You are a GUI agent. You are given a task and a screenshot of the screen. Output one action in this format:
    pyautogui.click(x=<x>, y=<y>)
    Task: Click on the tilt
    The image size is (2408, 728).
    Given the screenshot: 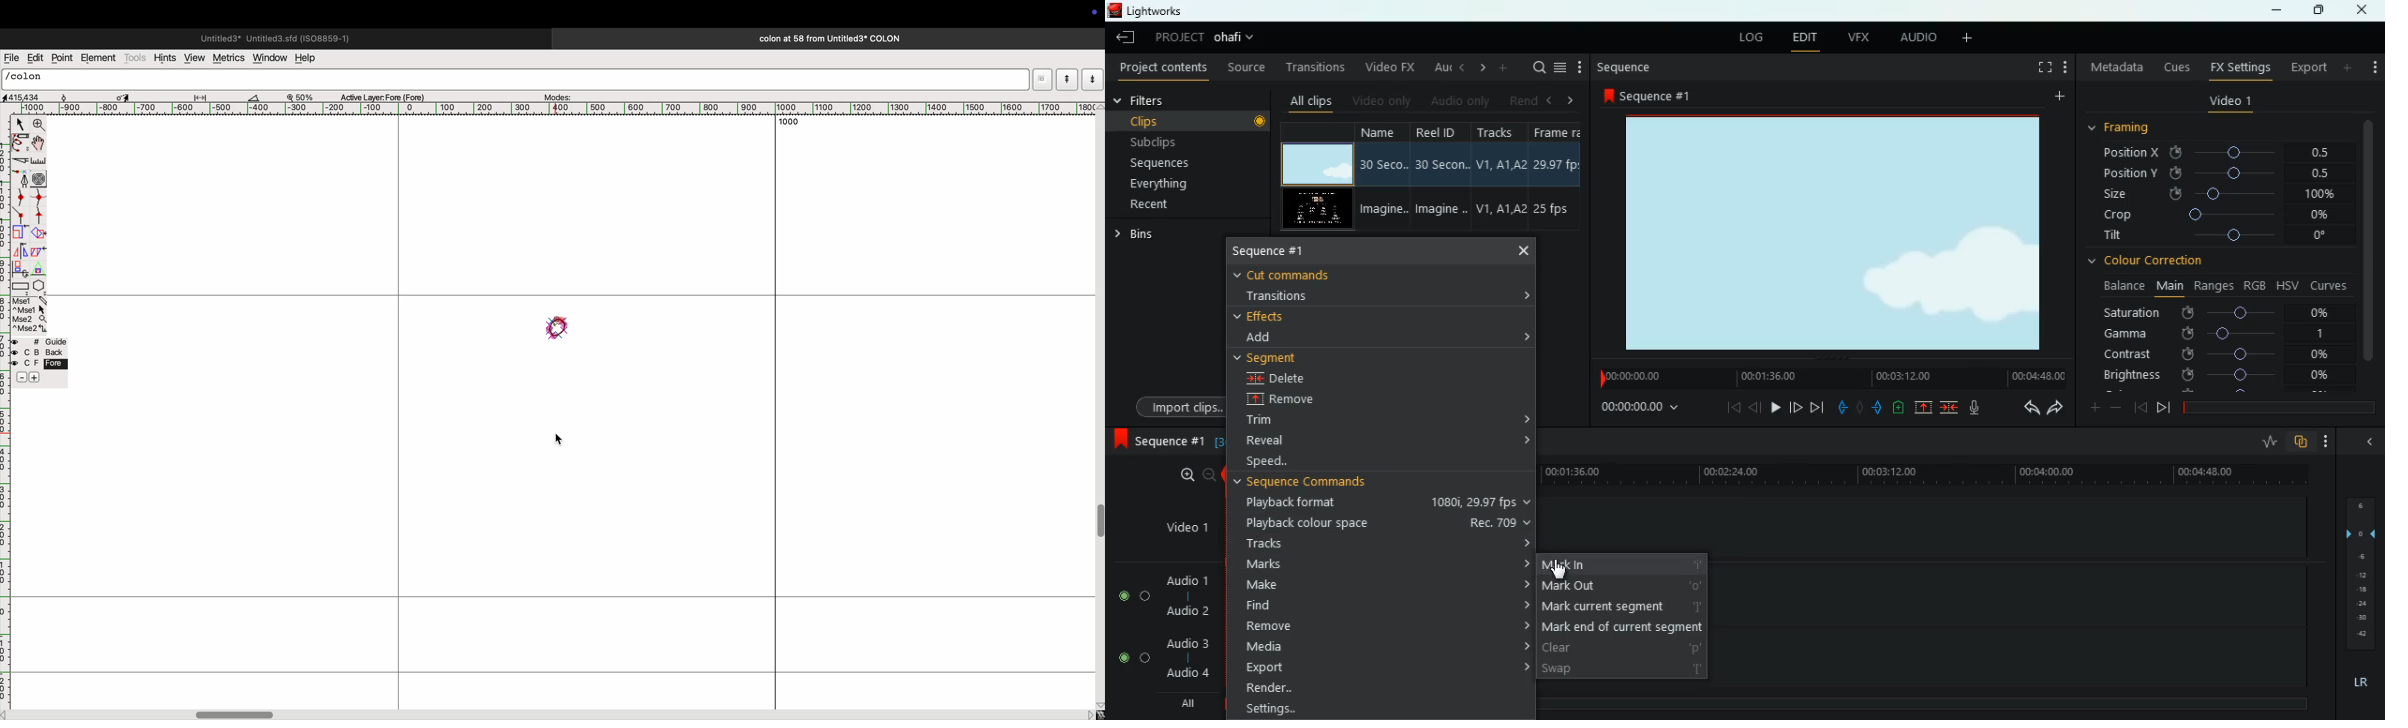 What is the action you would take?
    pyautogui.click(x=2217, y=238)
    